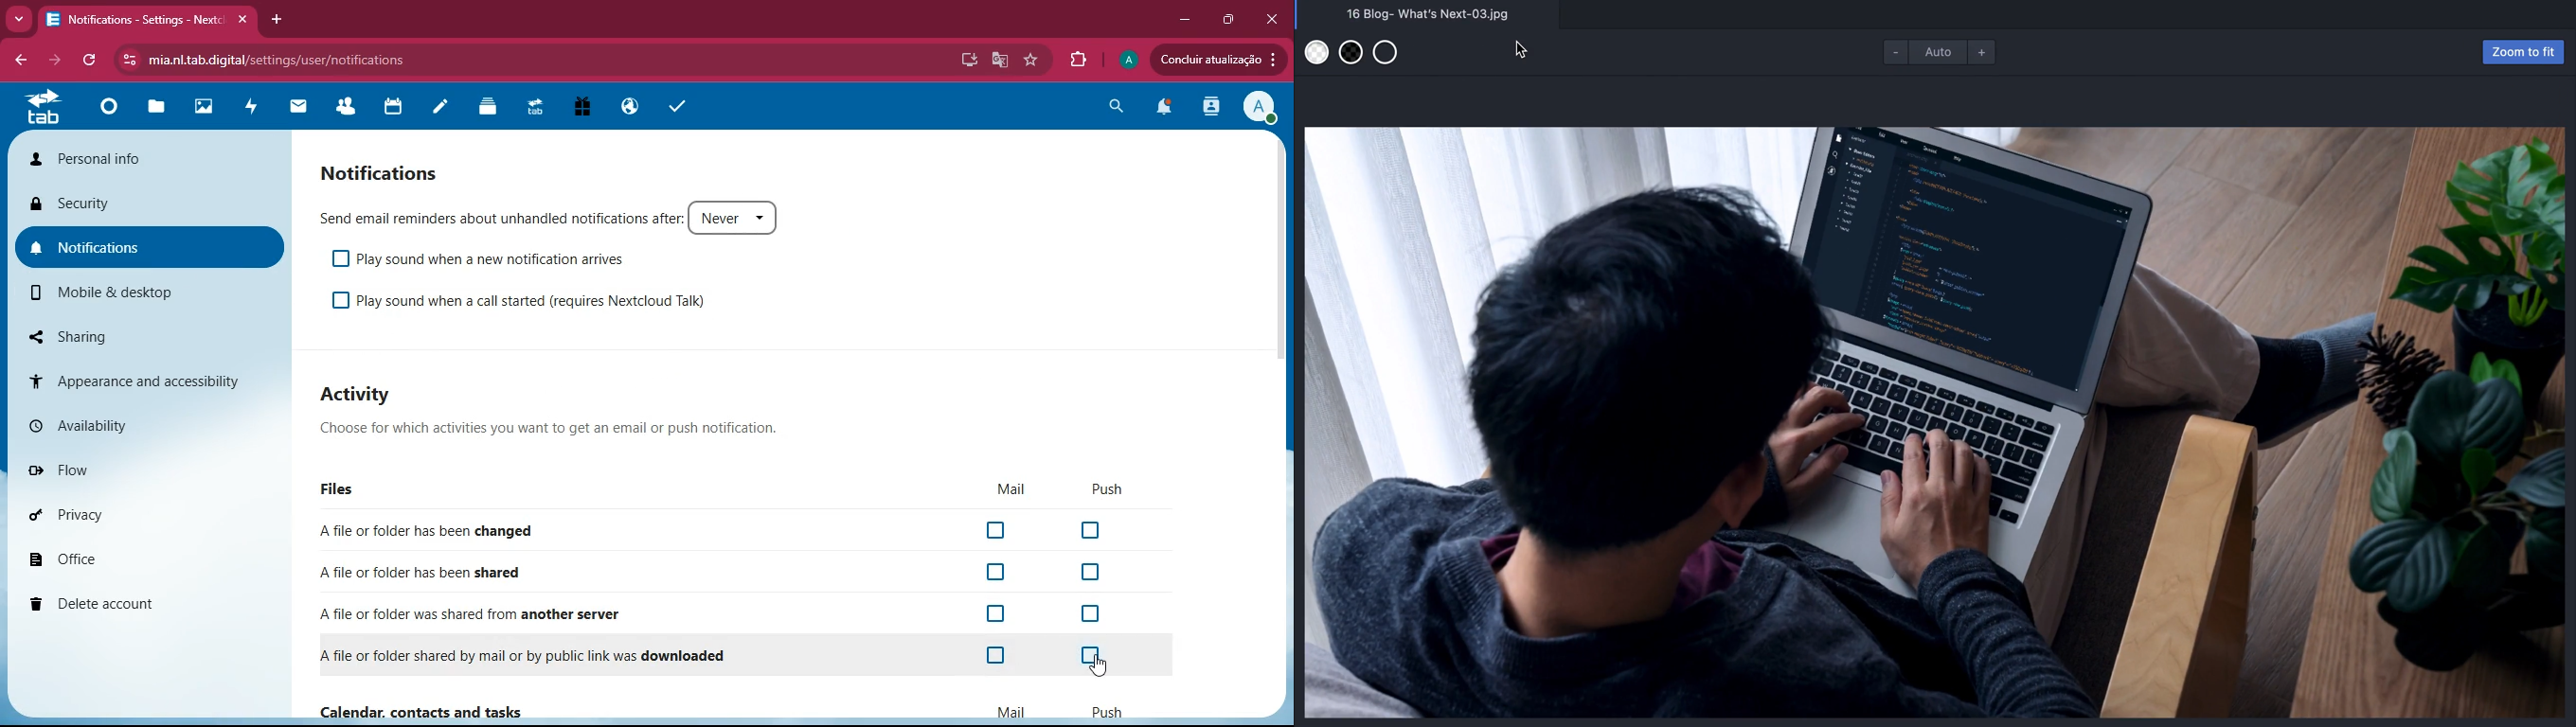 The image size is (2576, 728). I want to click on security, so click(133, 203).